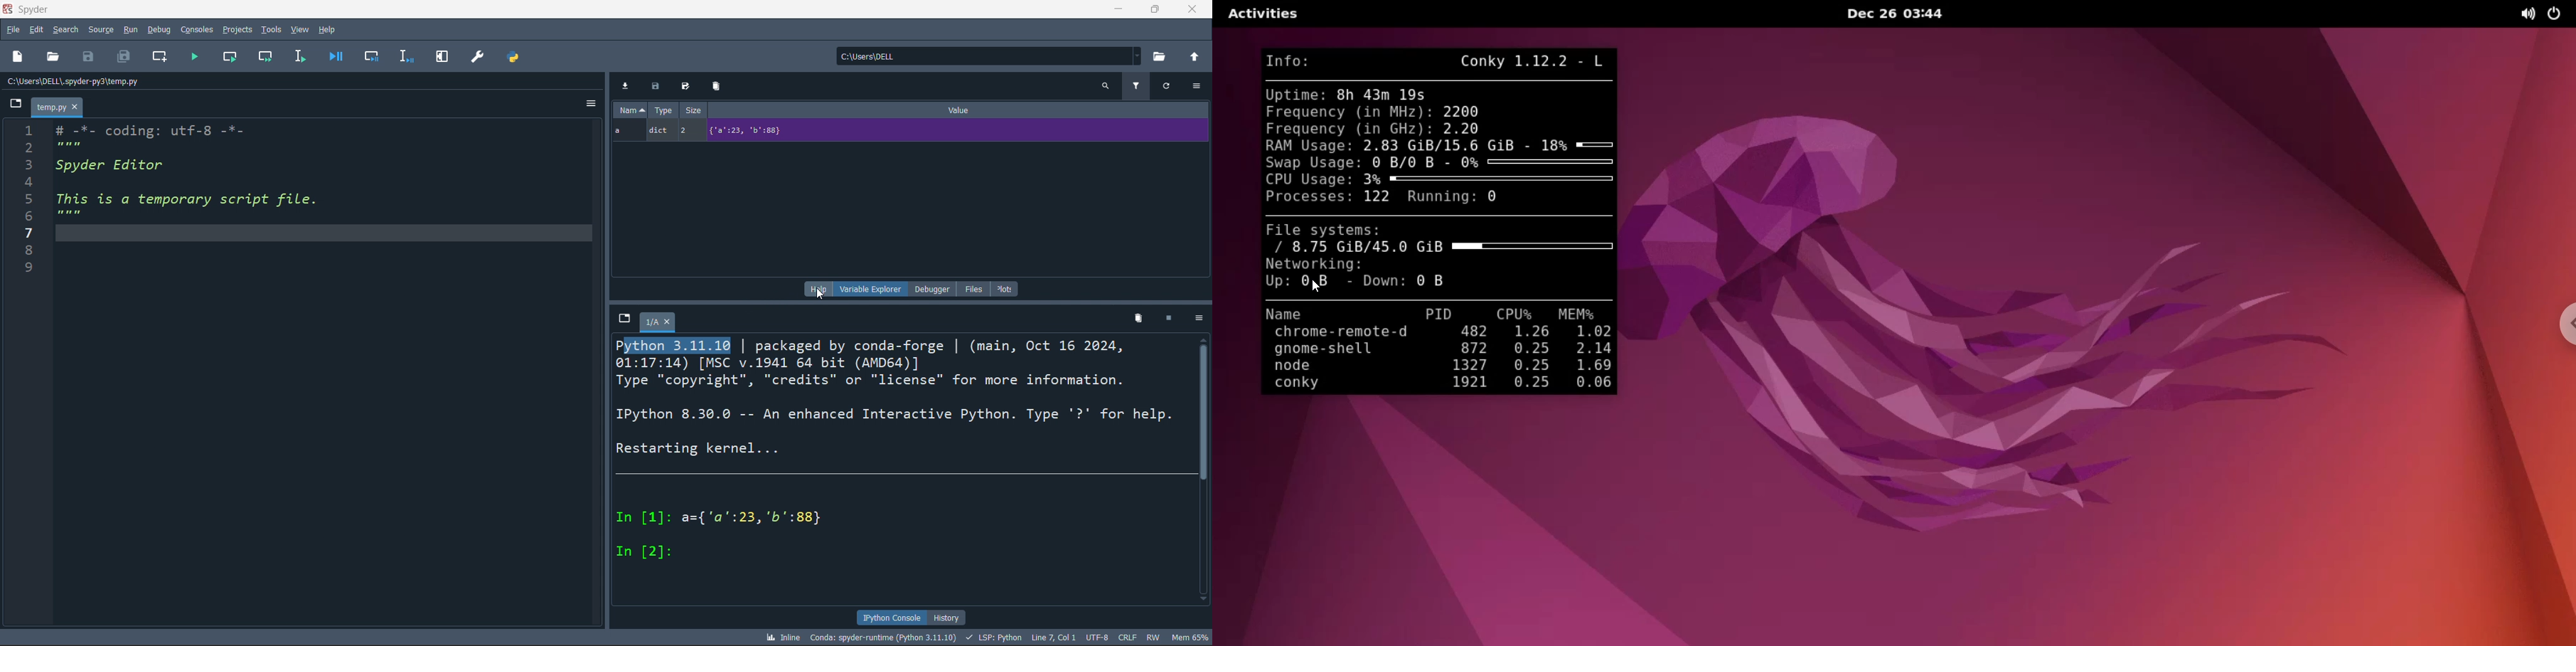 The height and width of the screenshot is (672, 2576). I want to click on spyder, so click(45, 9).